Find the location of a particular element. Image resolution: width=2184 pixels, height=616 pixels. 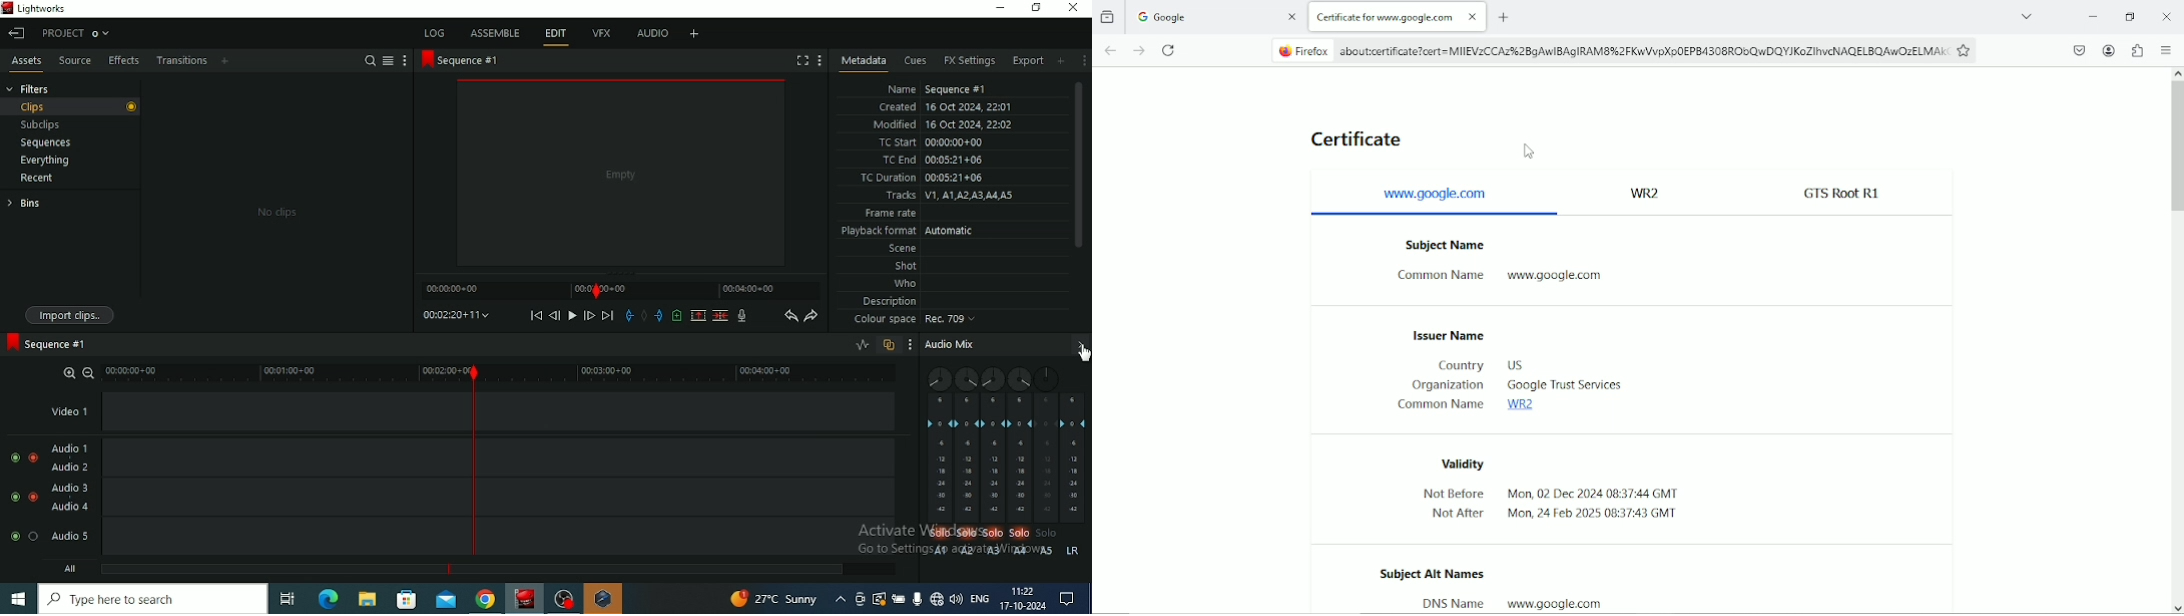

Lightworks is located at coordinates (38, 9).